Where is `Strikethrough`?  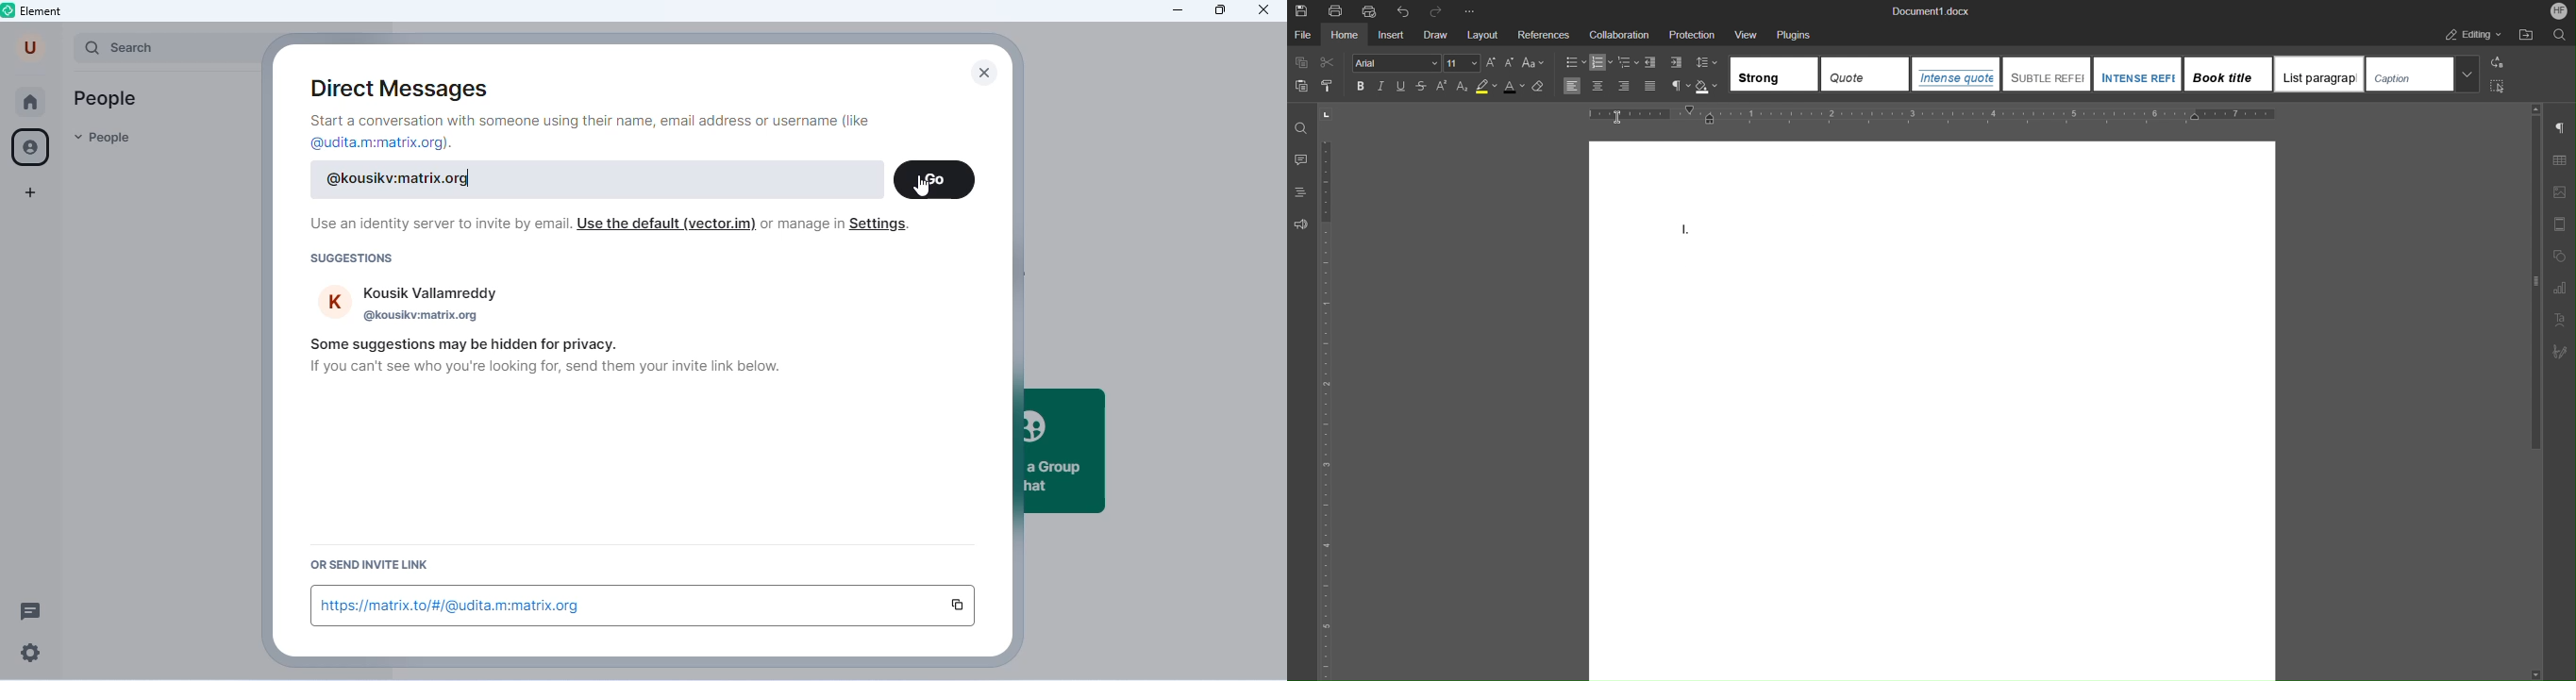
Strikethrough is located at coordinates (1421, 86).